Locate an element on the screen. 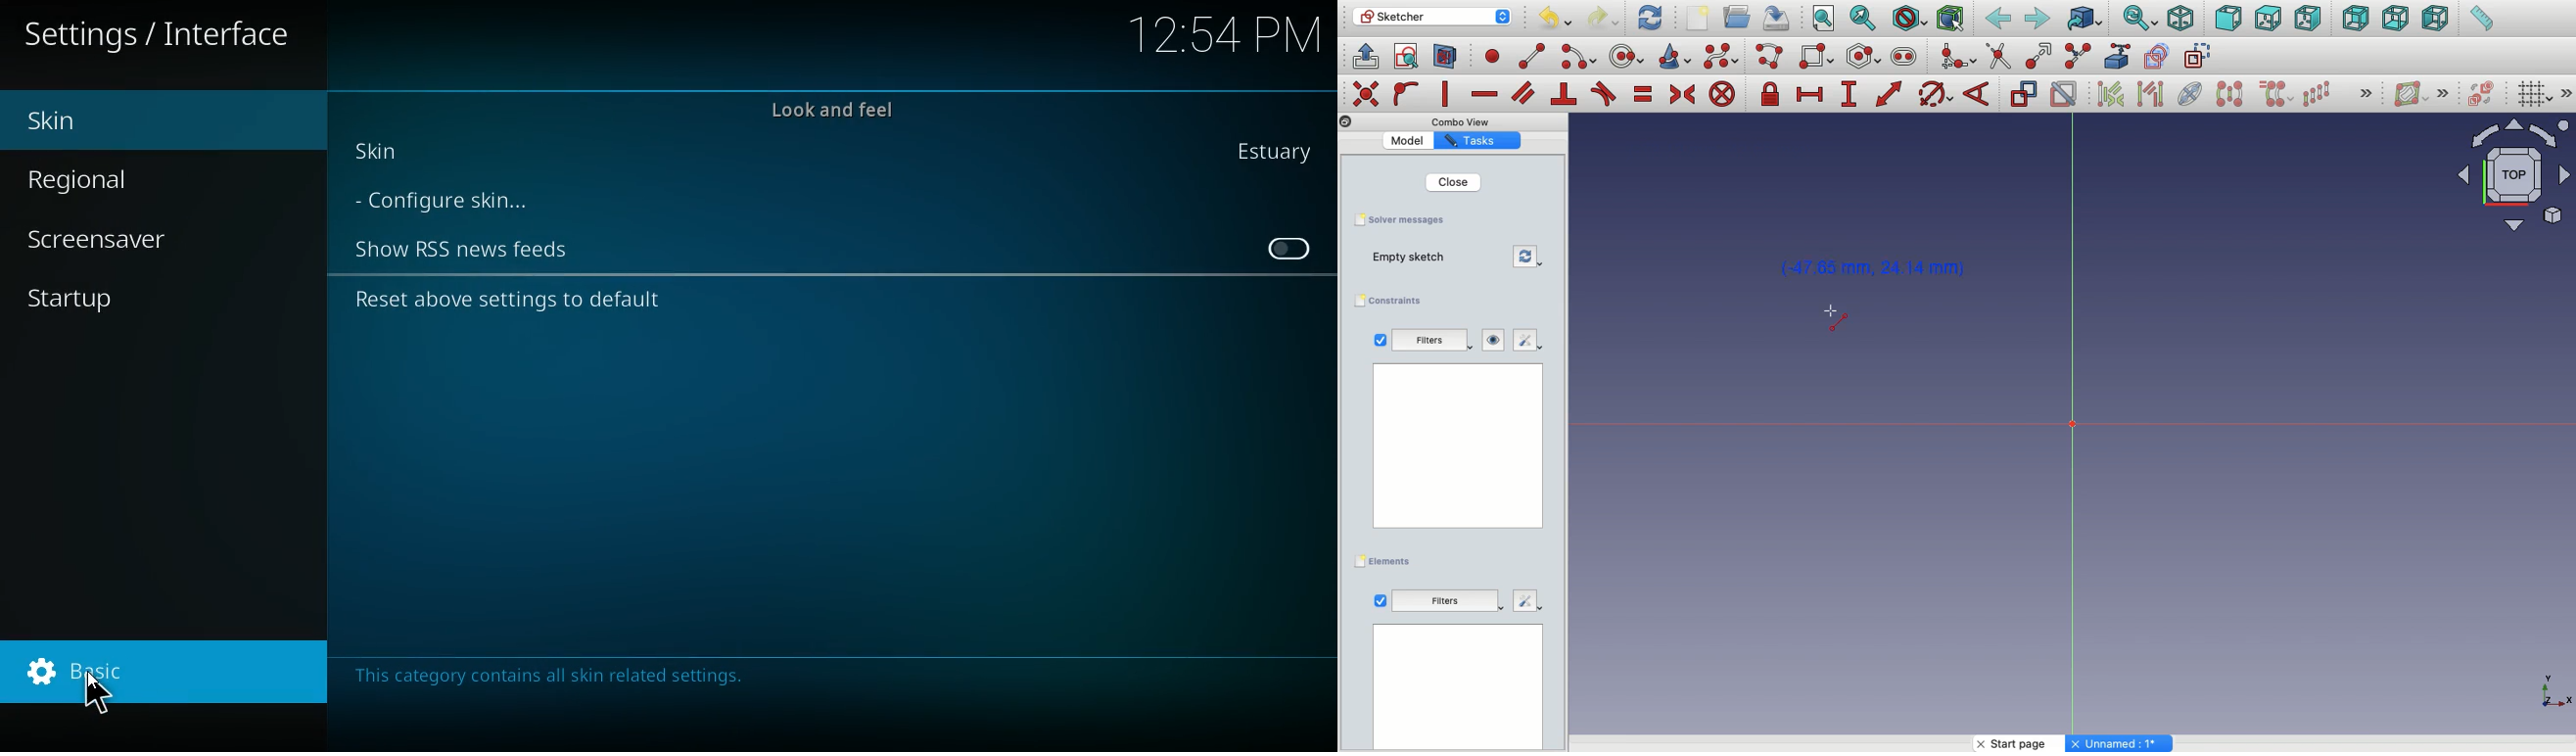 The height and width of the screenshot is (756, 2576). Save is located at coordinates (1781, 18).